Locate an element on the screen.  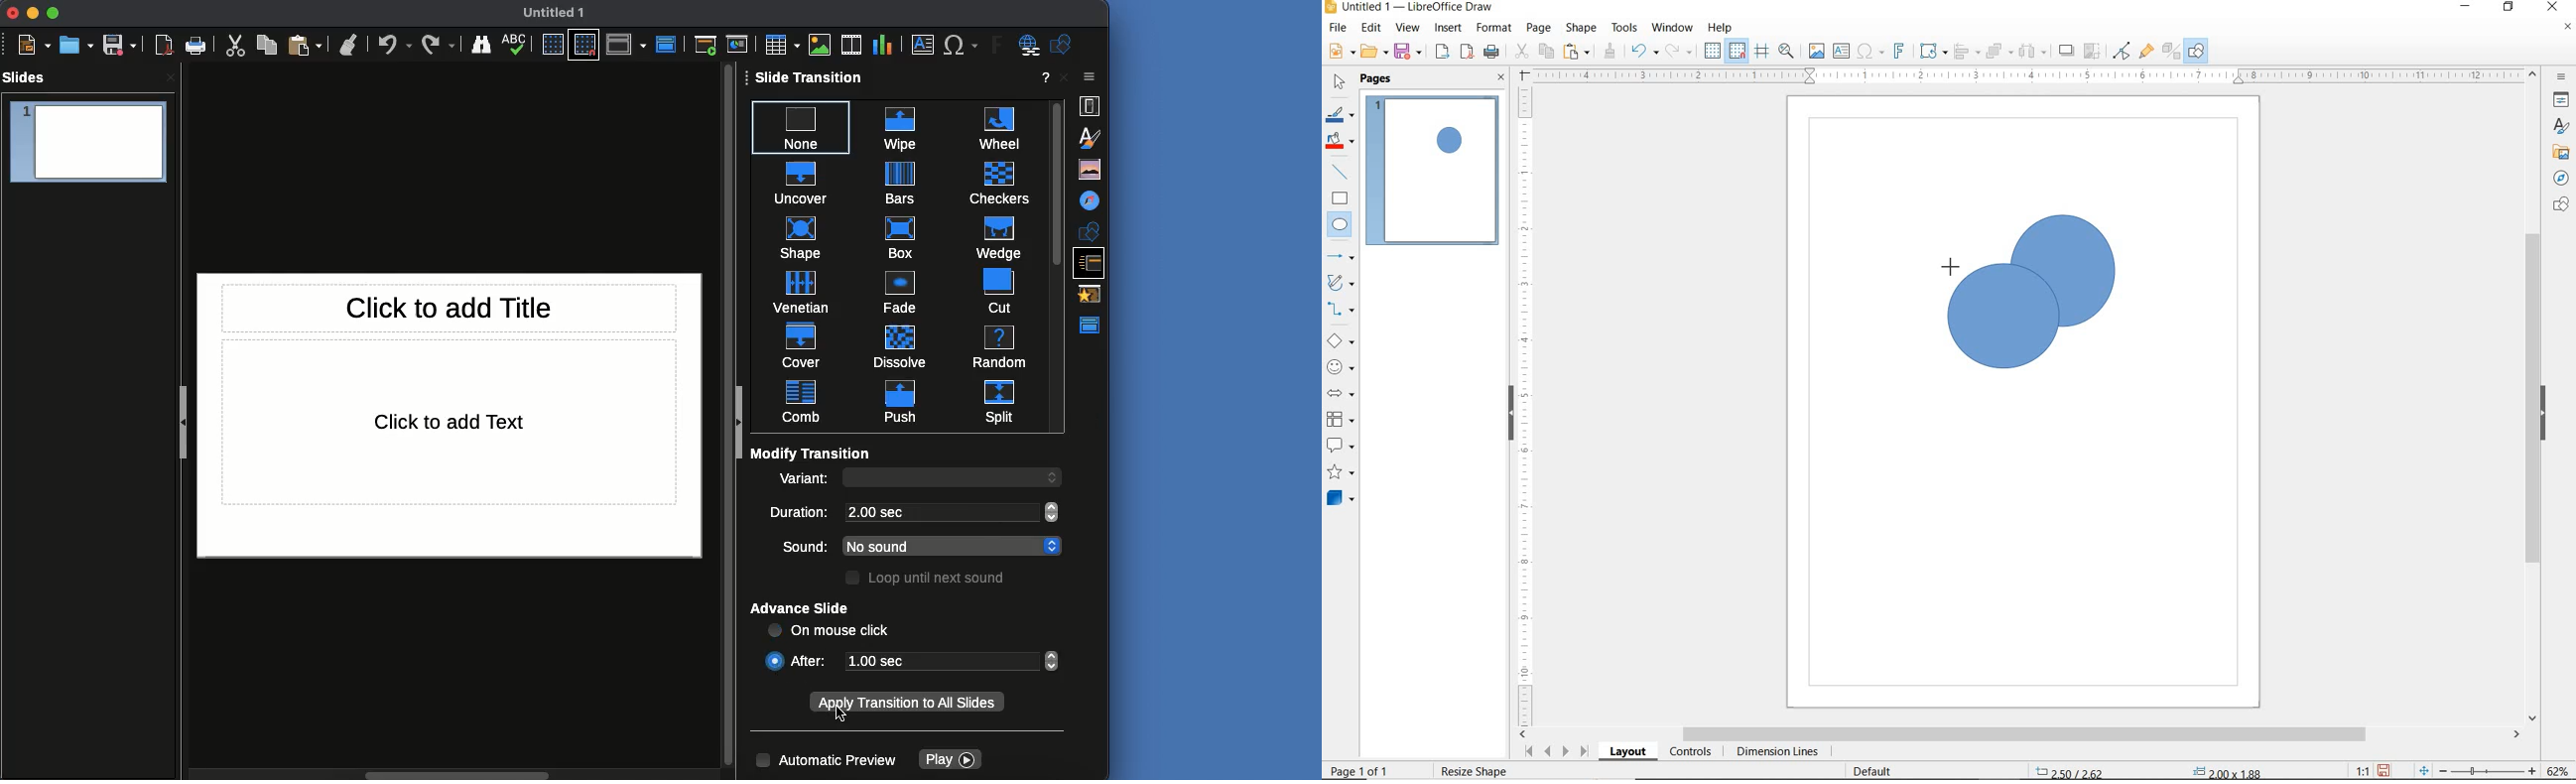
TOOLS is located at coordinates (1624, 27).